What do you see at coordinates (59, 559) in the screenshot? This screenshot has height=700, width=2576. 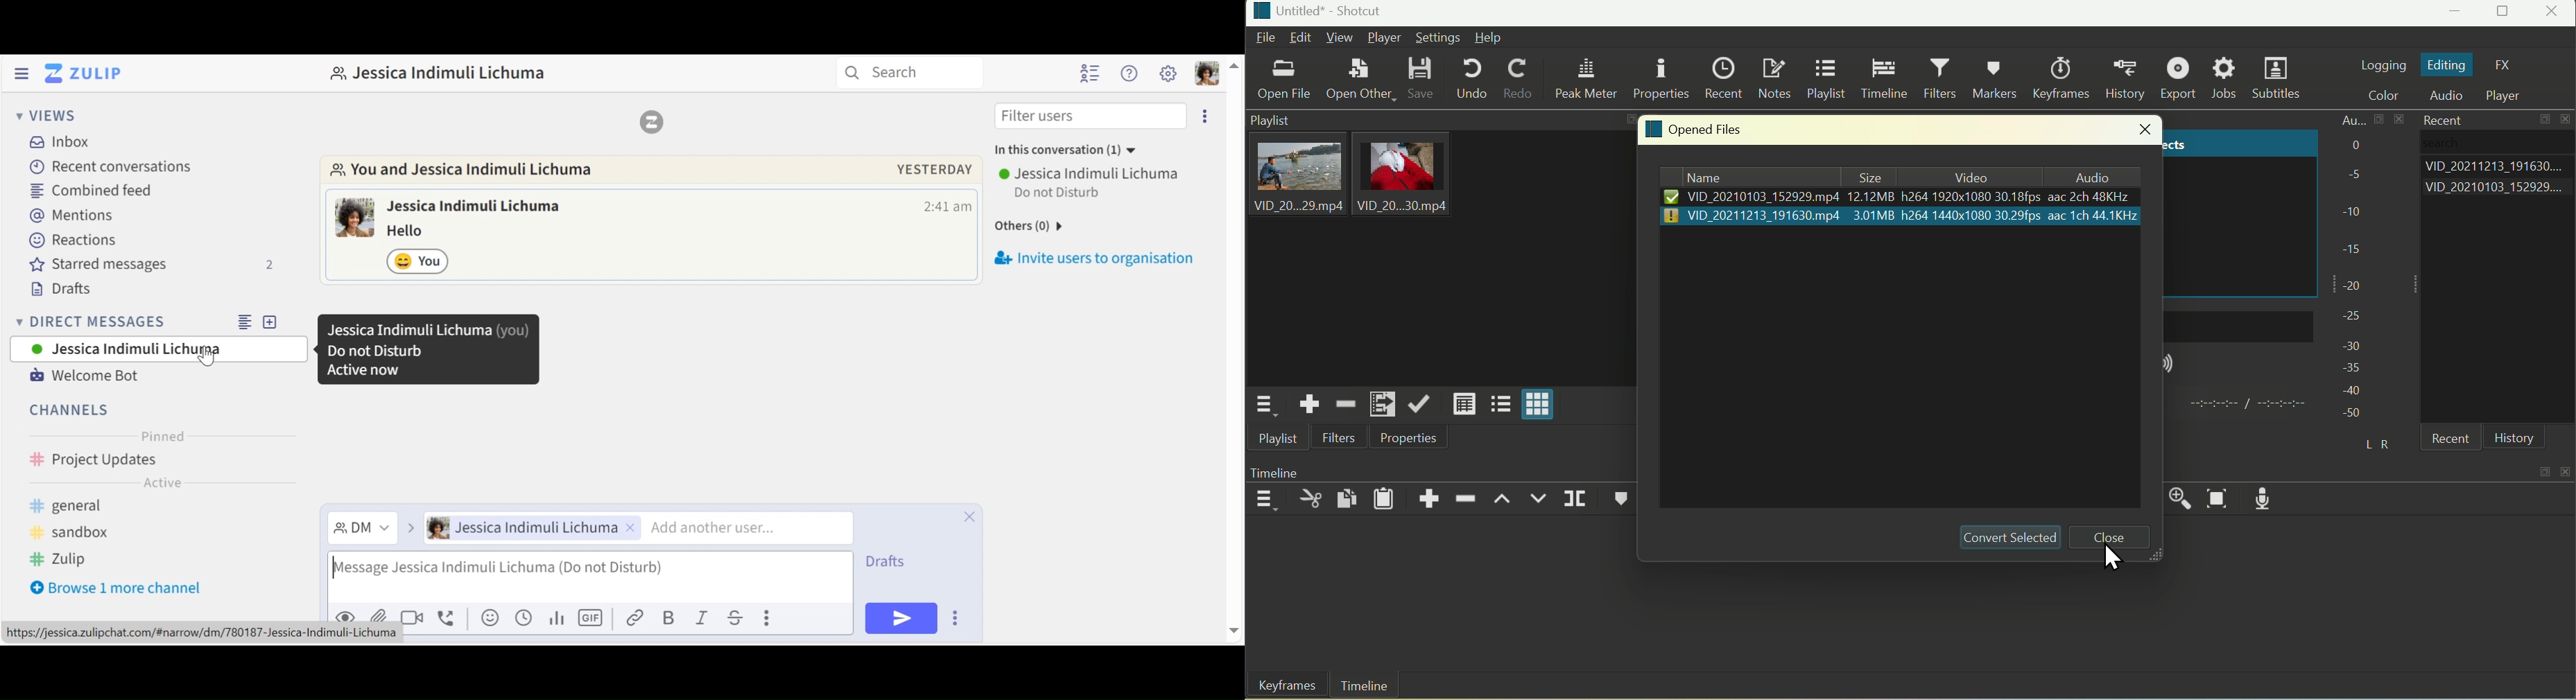 I see `zulip` at bounding box center [59, 559].